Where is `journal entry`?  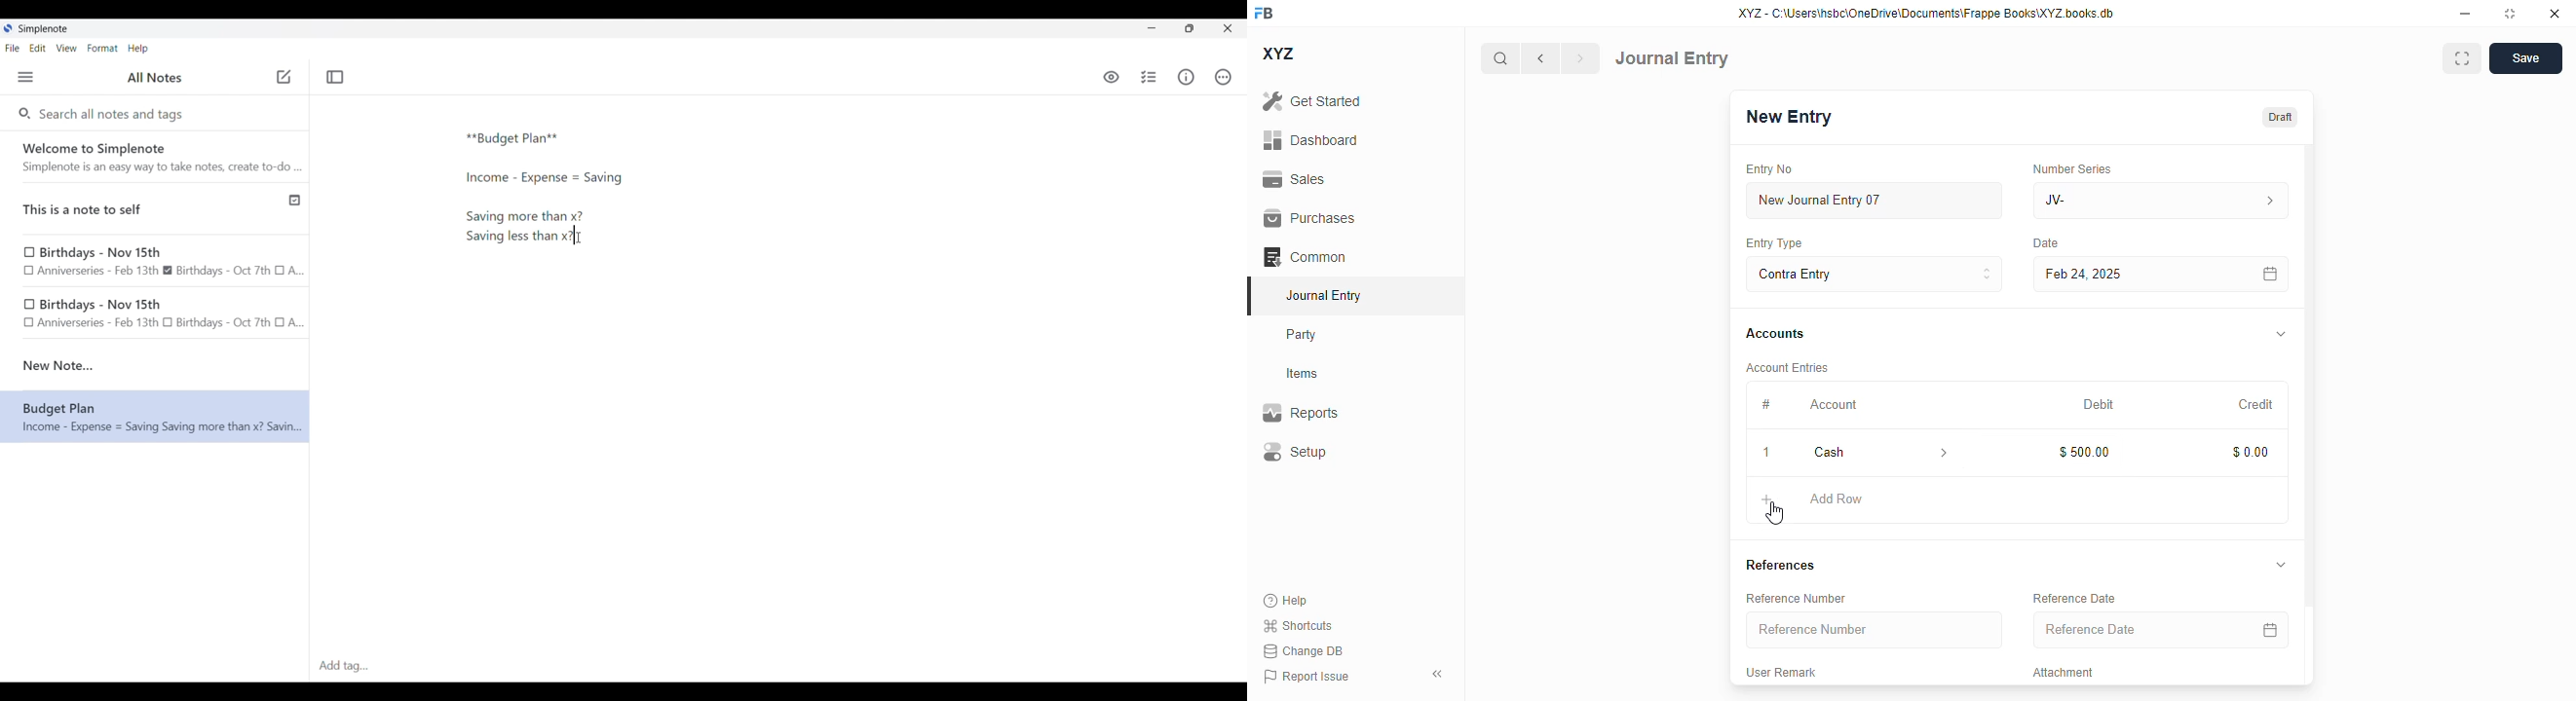 journal entry is located at coordinates (1325, 295).